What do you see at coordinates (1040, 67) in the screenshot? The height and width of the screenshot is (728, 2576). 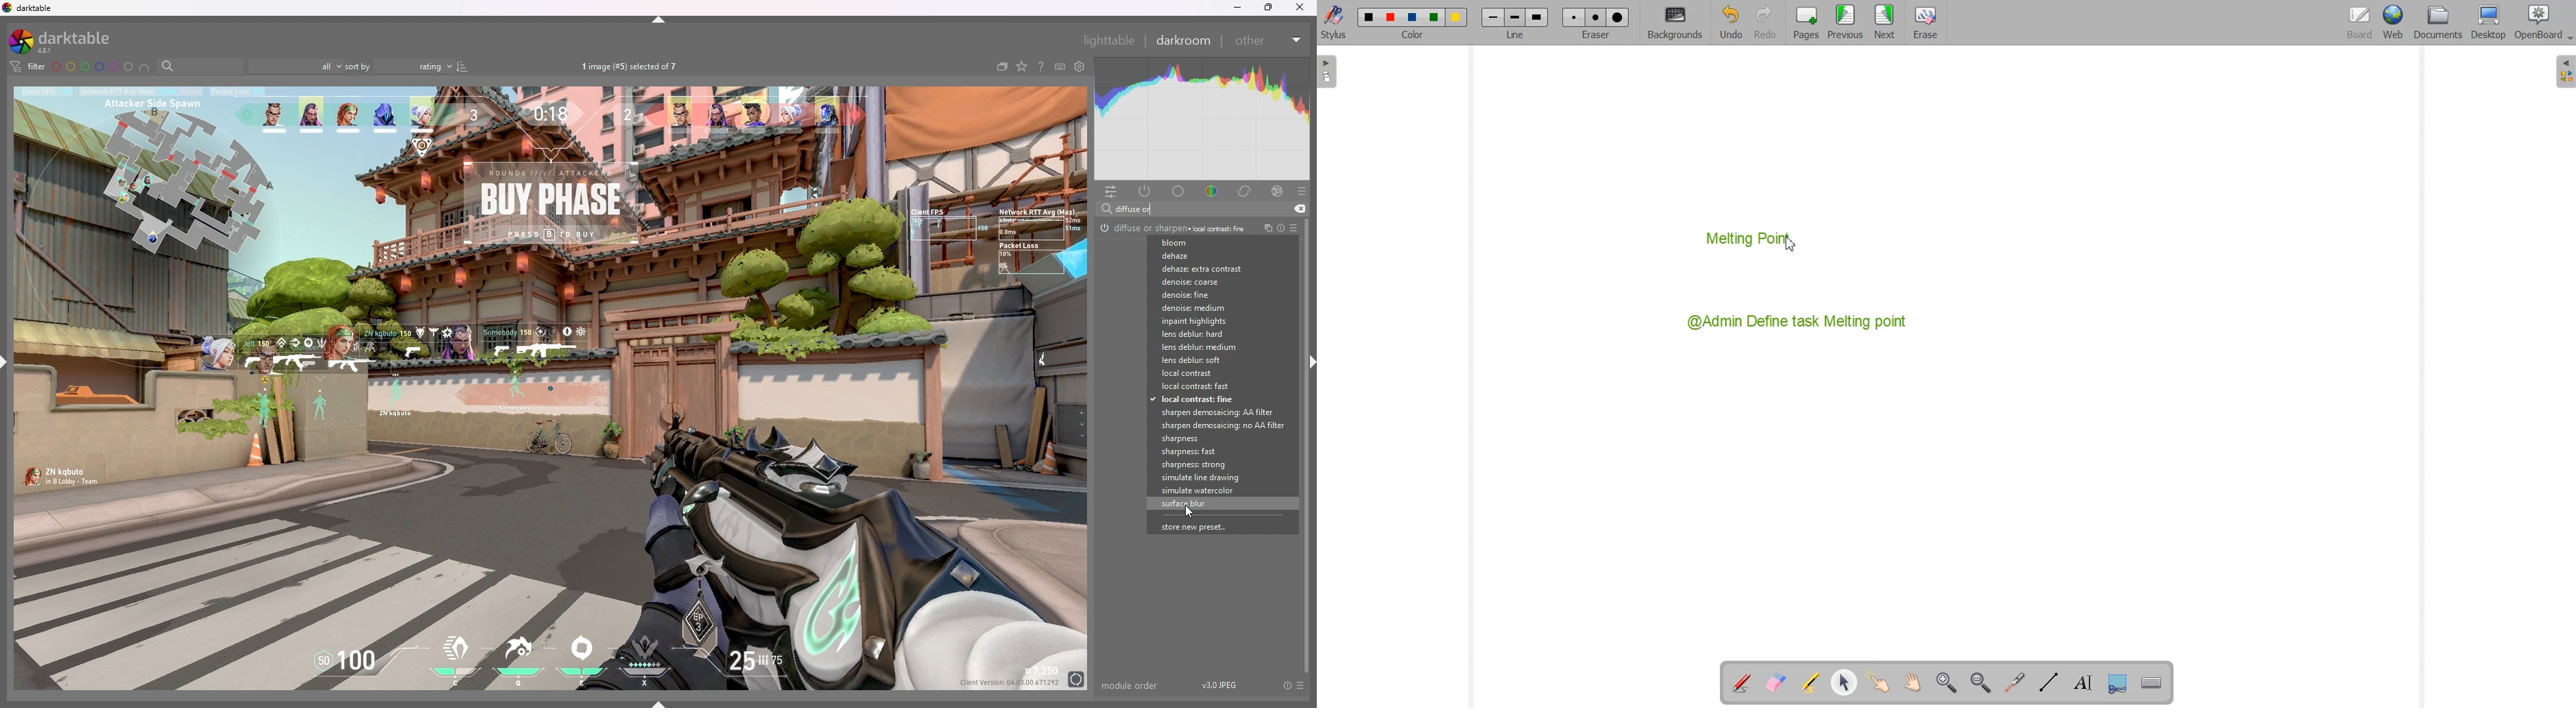 I see `online help` at bounding box center [1040, 67].